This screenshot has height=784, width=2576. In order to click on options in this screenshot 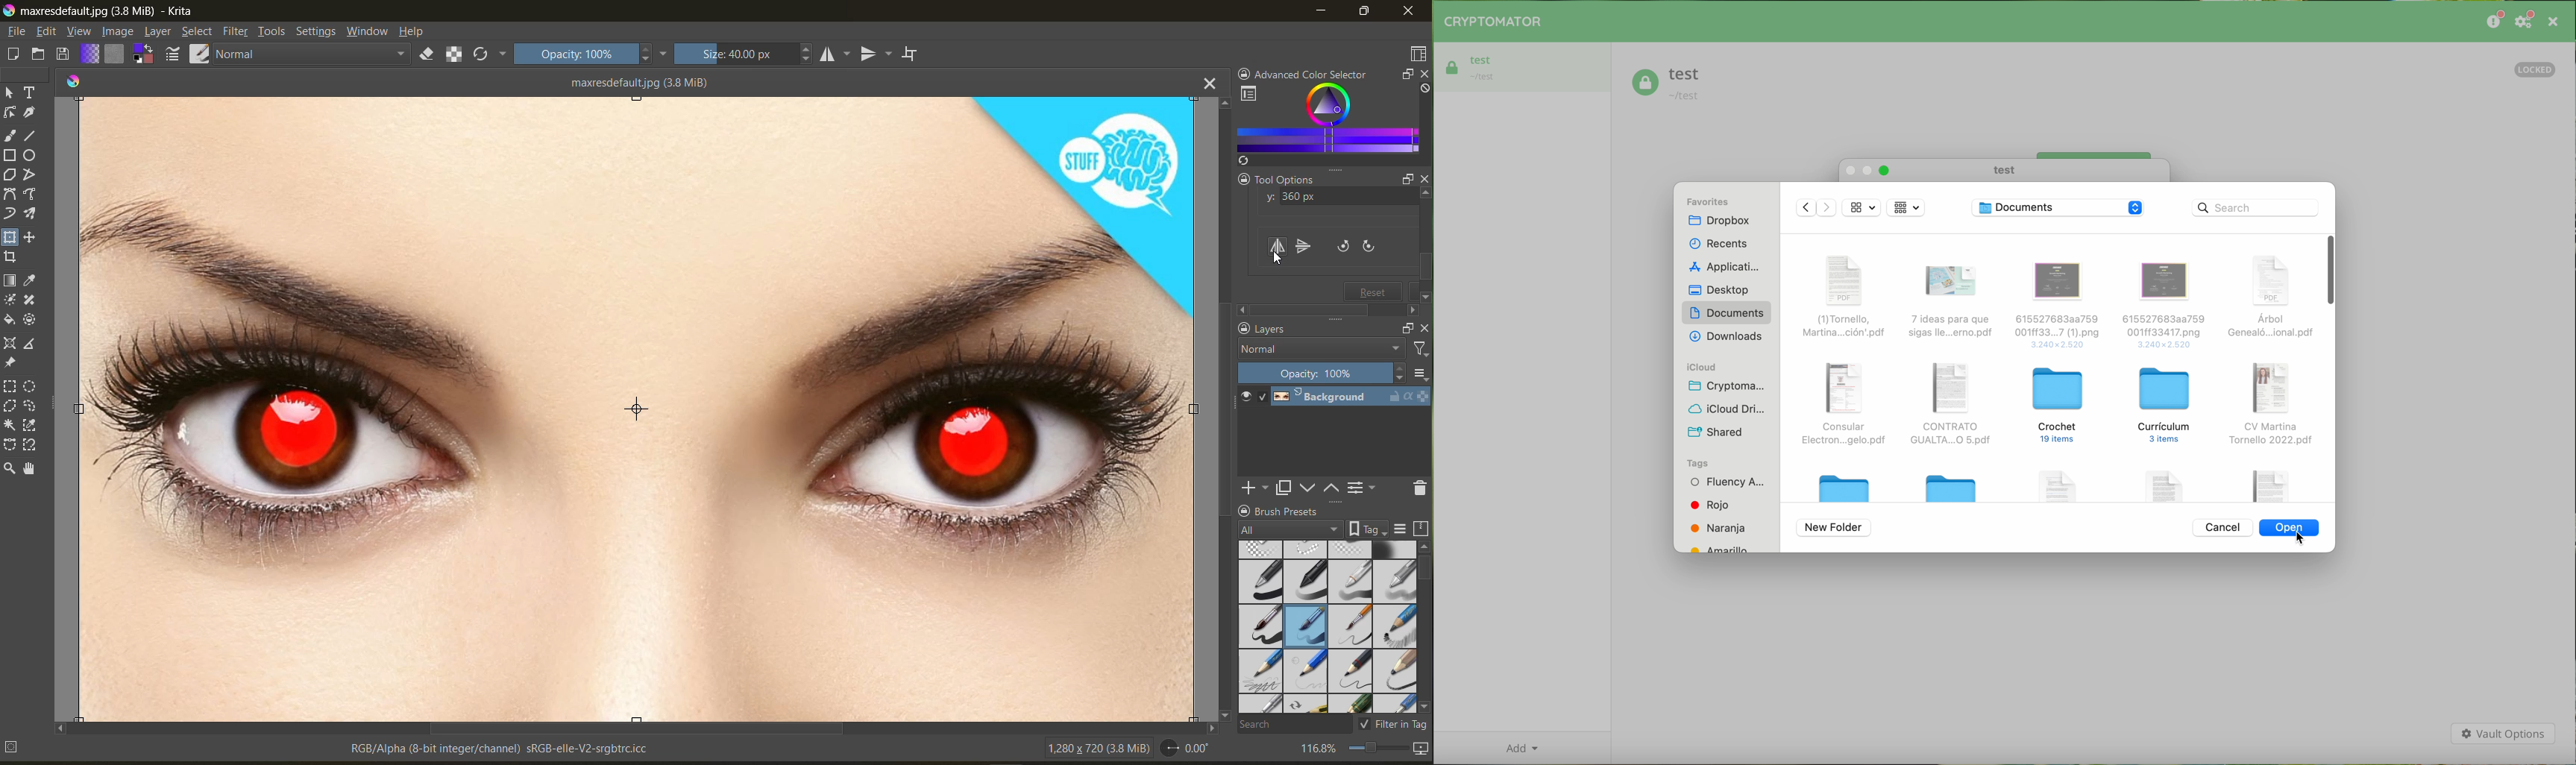, I will do `click(1420, 374)`.